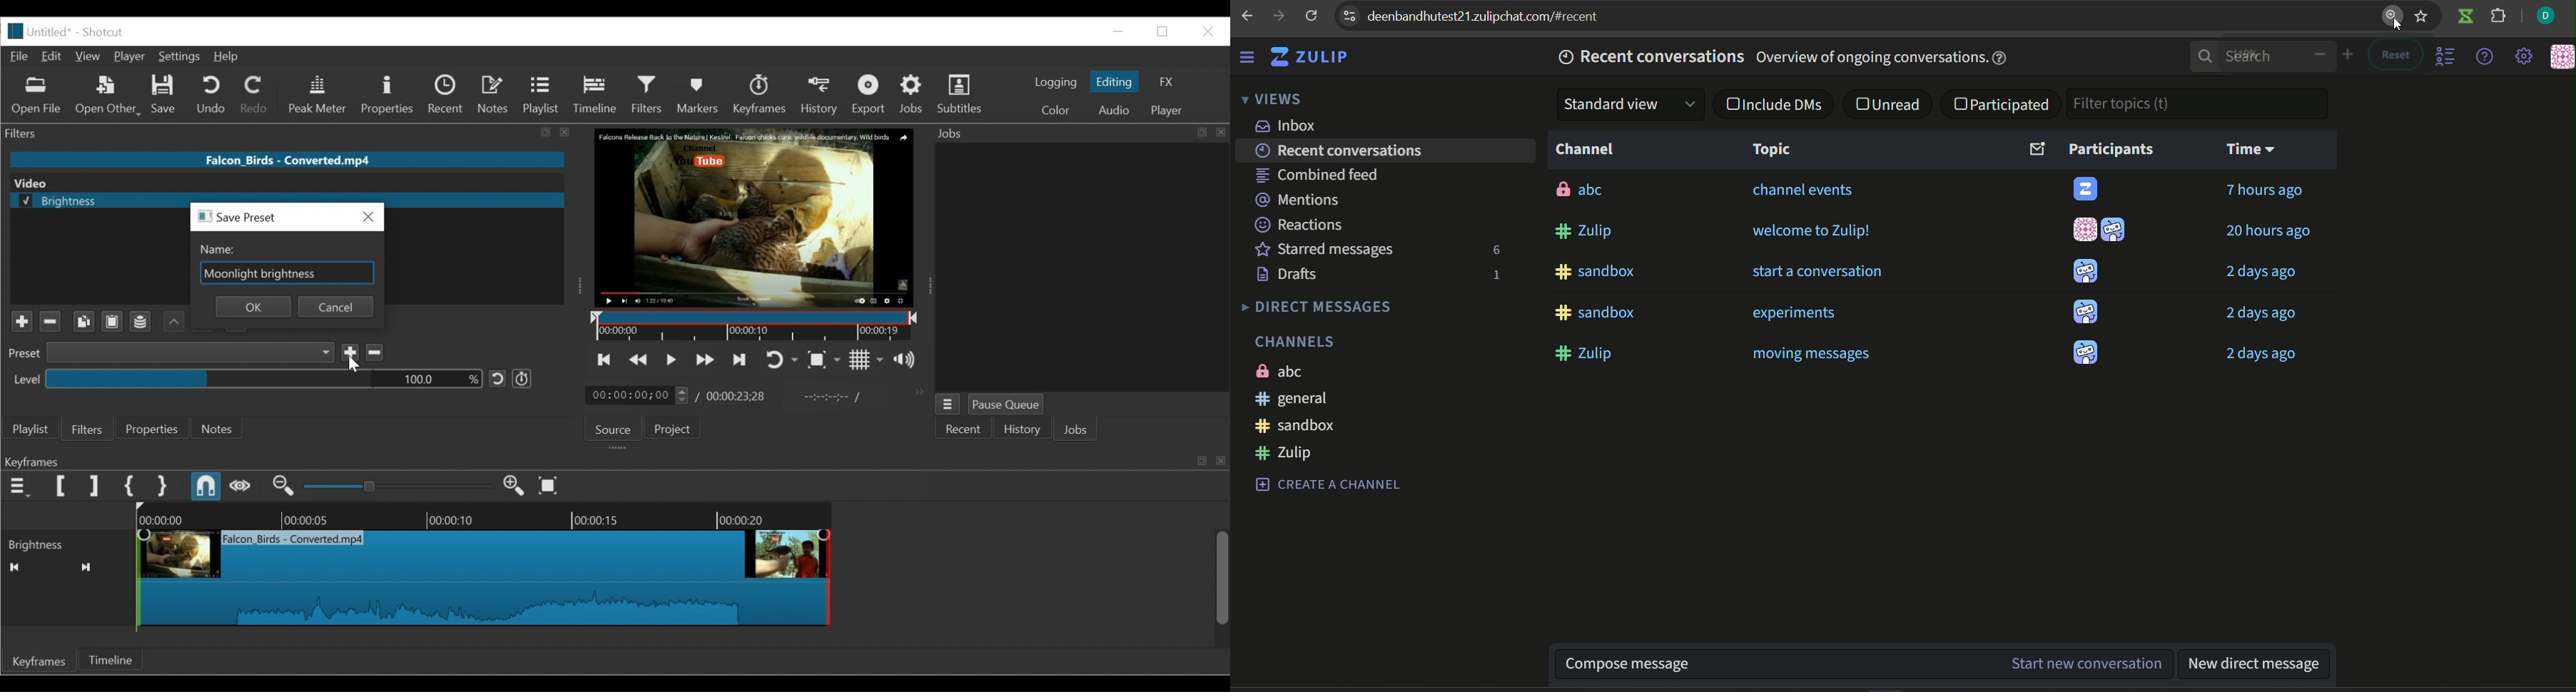  I want to click on icon, so click(2116, 232).